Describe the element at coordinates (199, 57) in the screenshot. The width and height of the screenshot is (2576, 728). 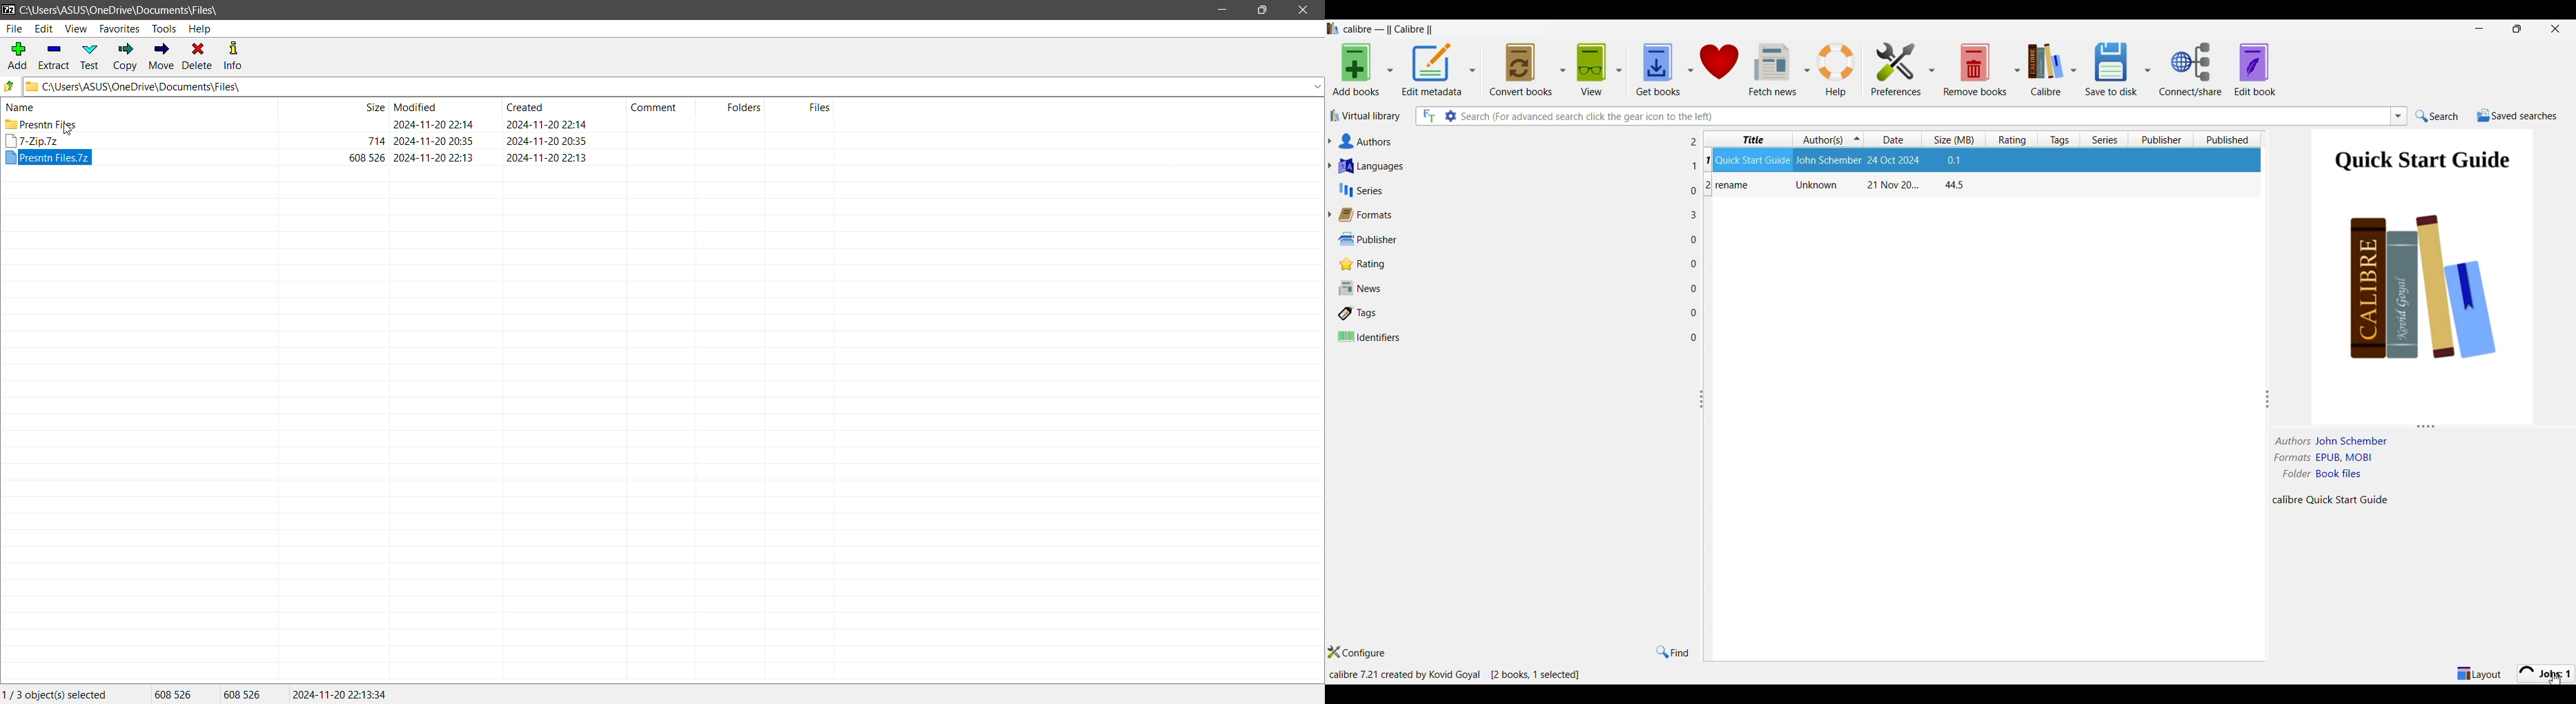
I see `Delete` at that location.